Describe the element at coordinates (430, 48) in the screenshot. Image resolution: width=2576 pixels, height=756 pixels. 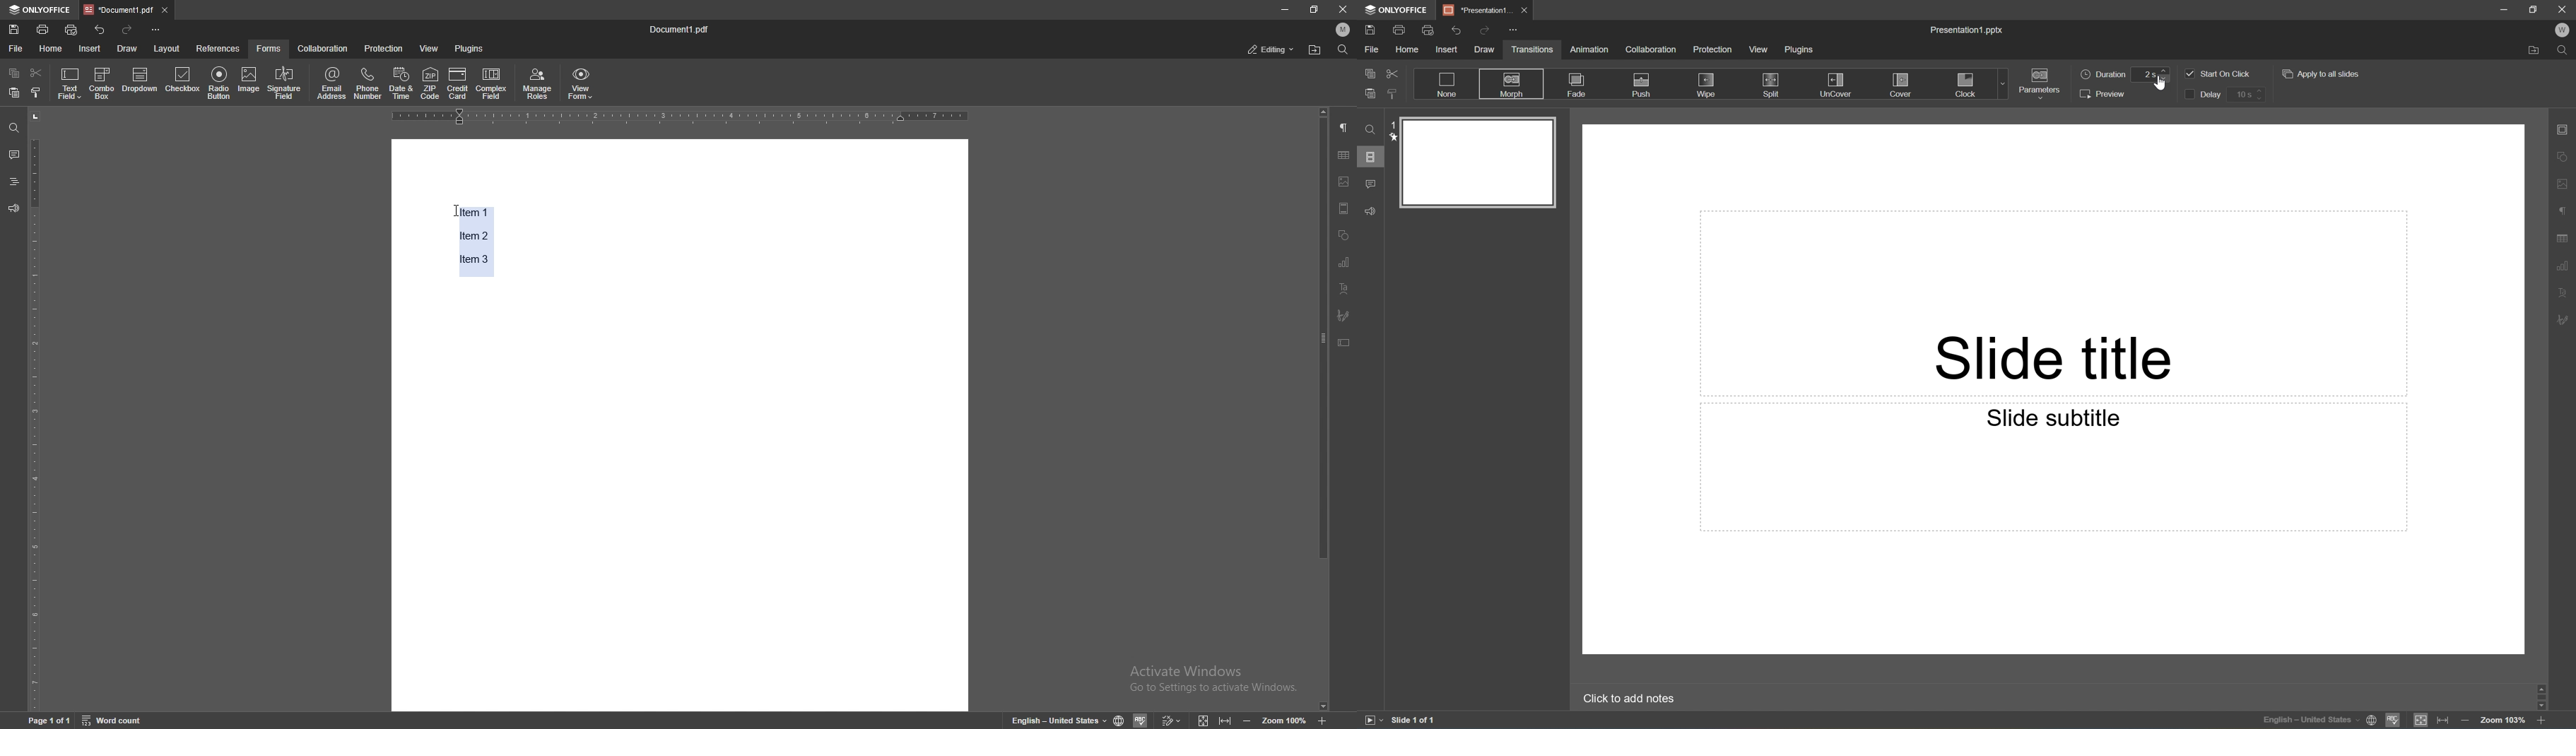
I see `view` at that location.